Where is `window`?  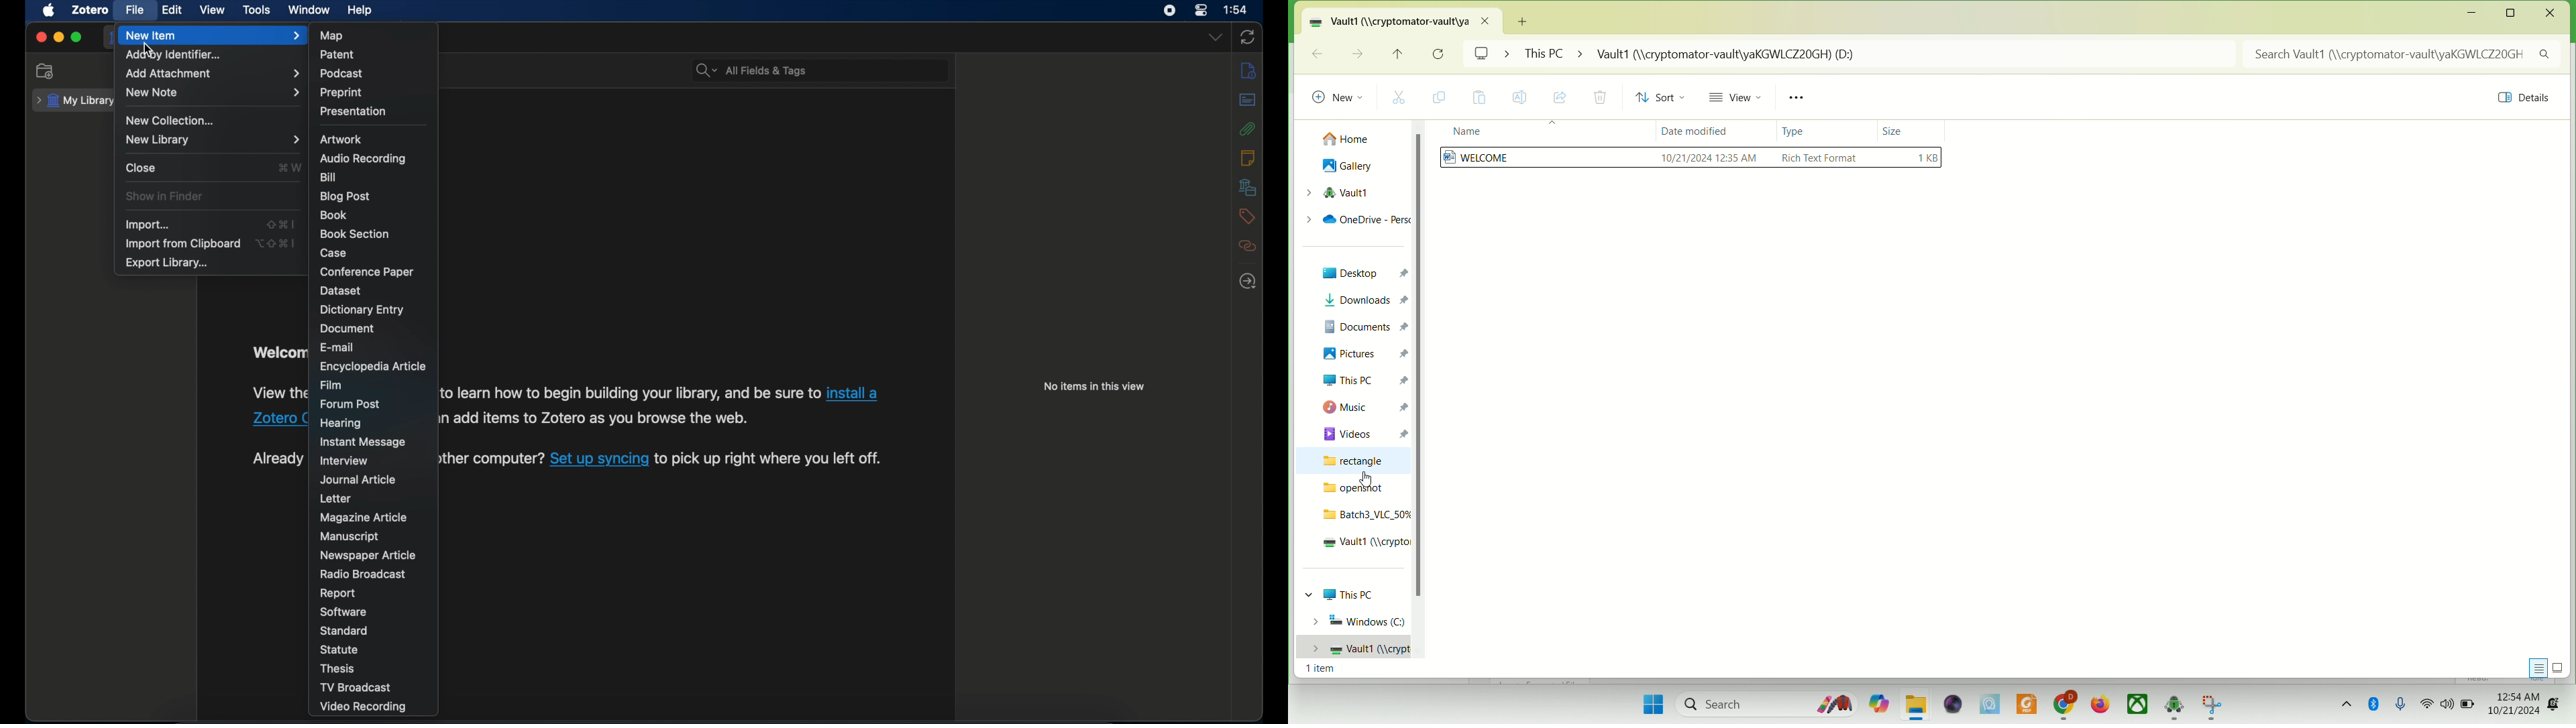
window is located at coordinates (310, 10).